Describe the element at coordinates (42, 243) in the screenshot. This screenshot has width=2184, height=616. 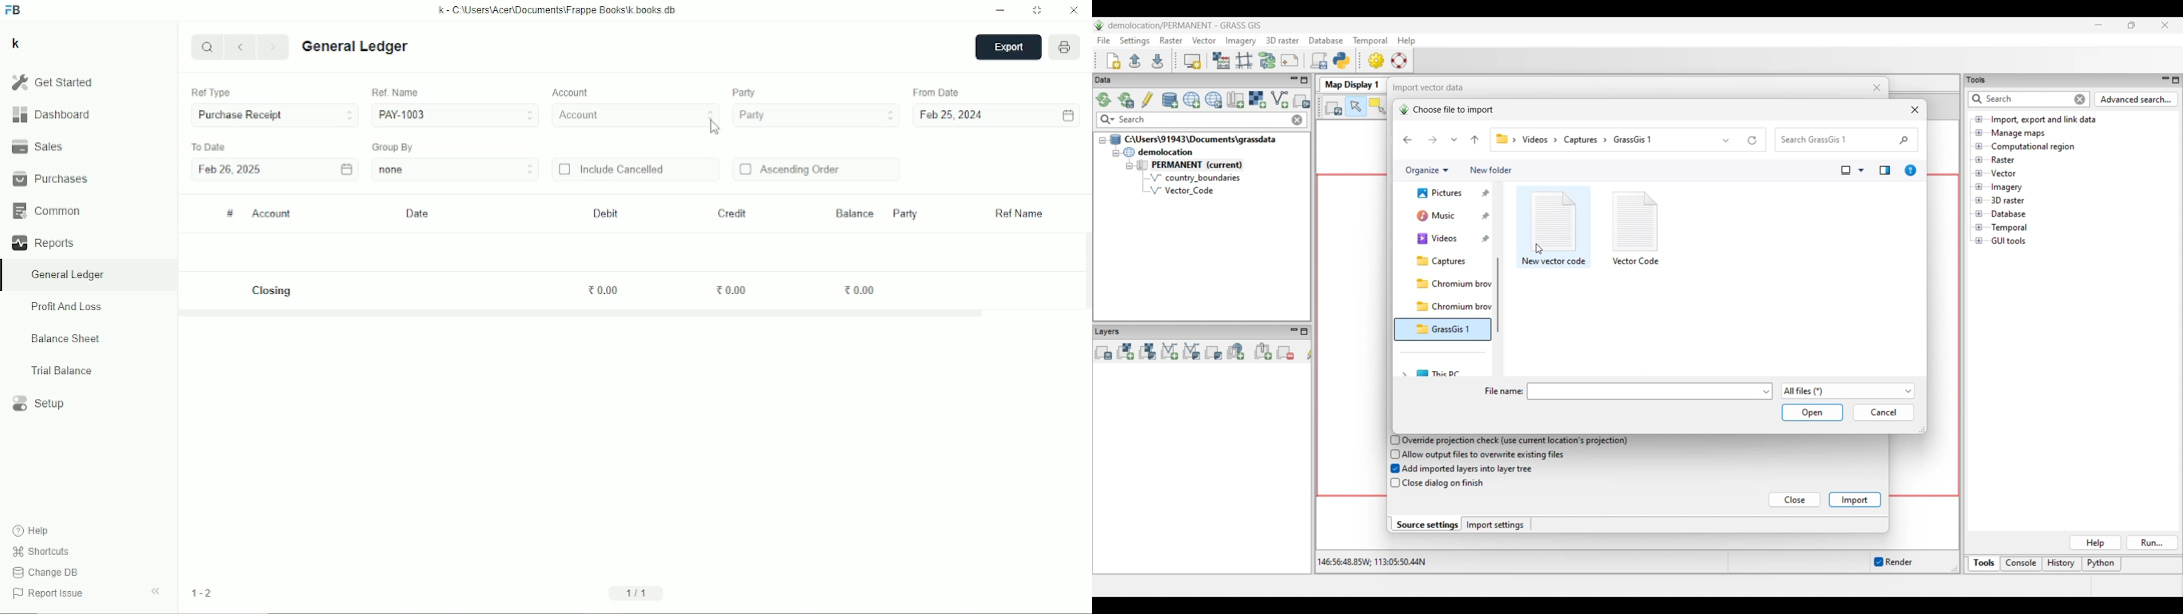
I see `Reports` at that location.